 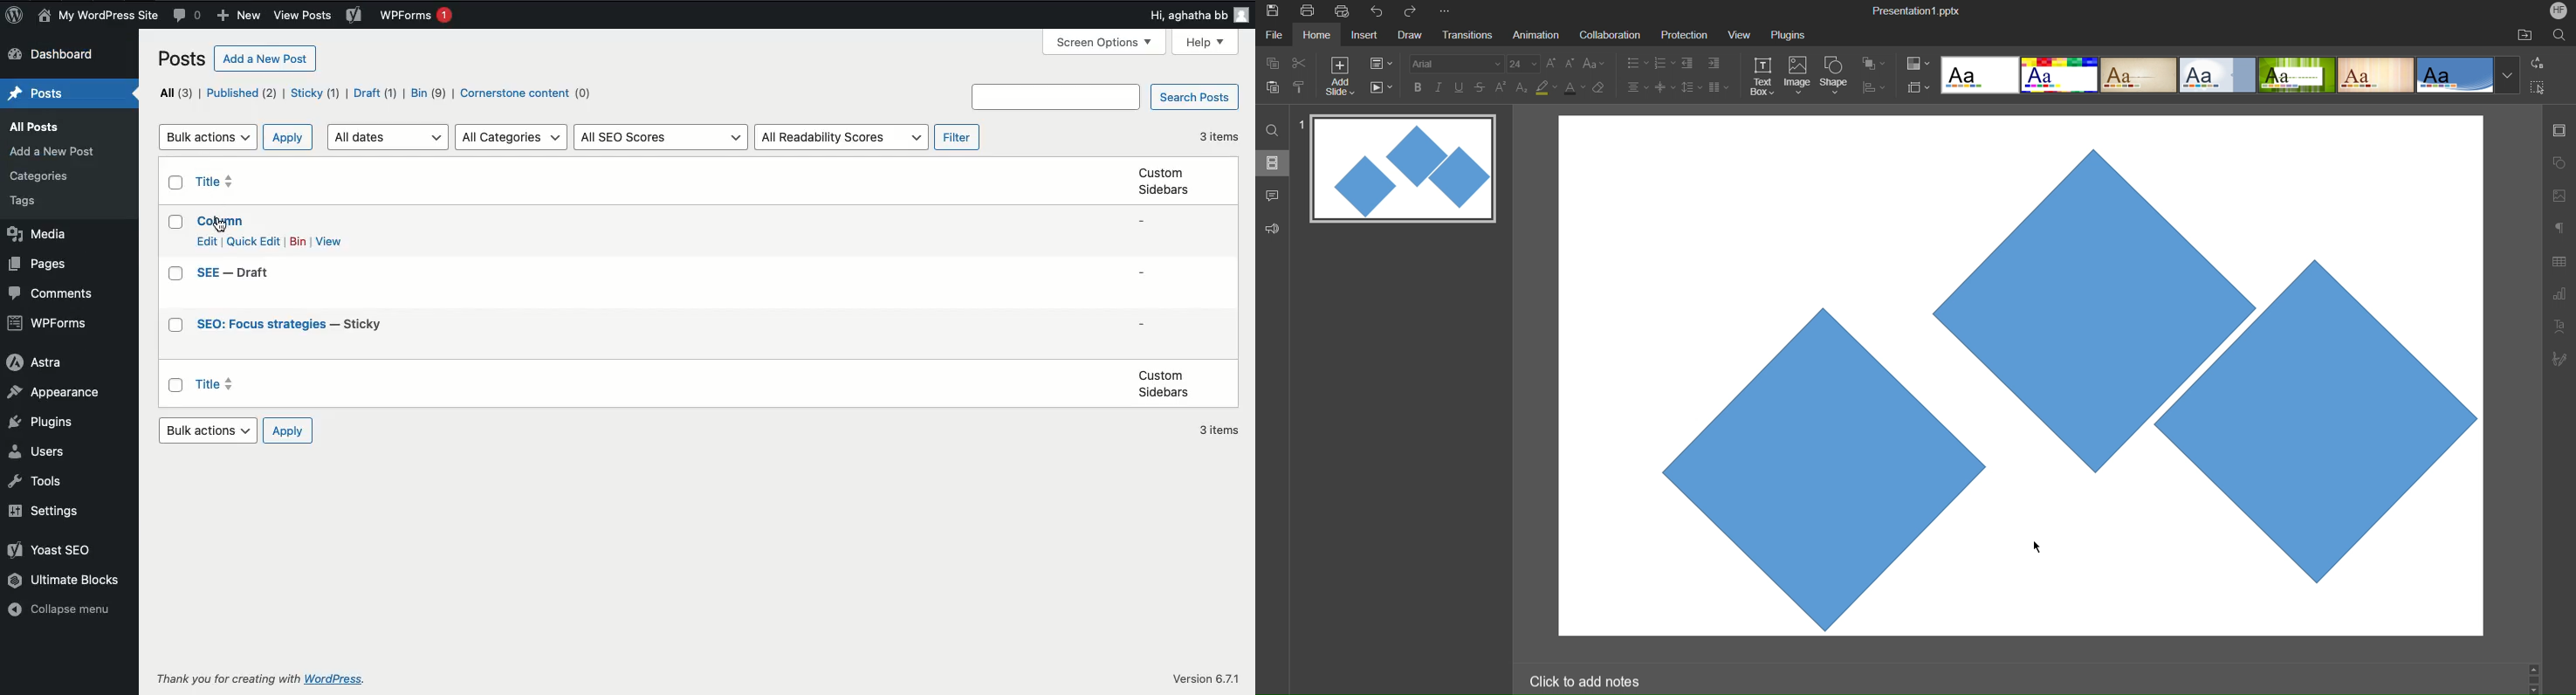 I want to click on checkbox, so click(x=175, y=273).